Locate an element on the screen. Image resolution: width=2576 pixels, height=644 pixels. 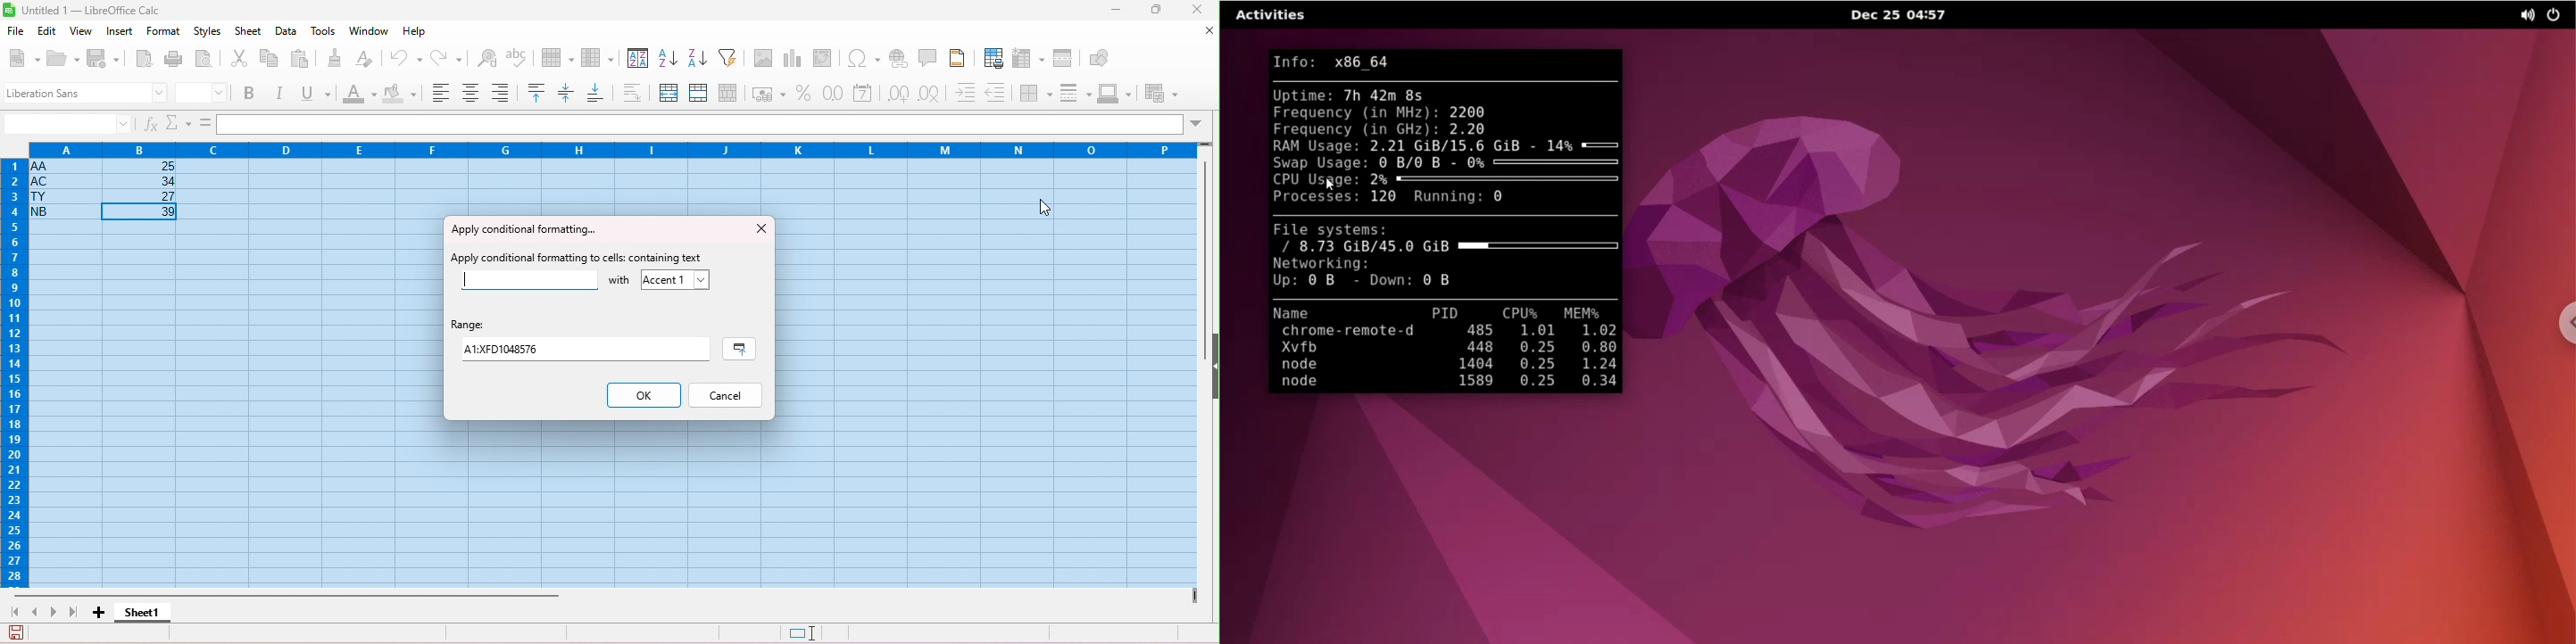
freeze rows and columns is located at coordinates (1031, 57).